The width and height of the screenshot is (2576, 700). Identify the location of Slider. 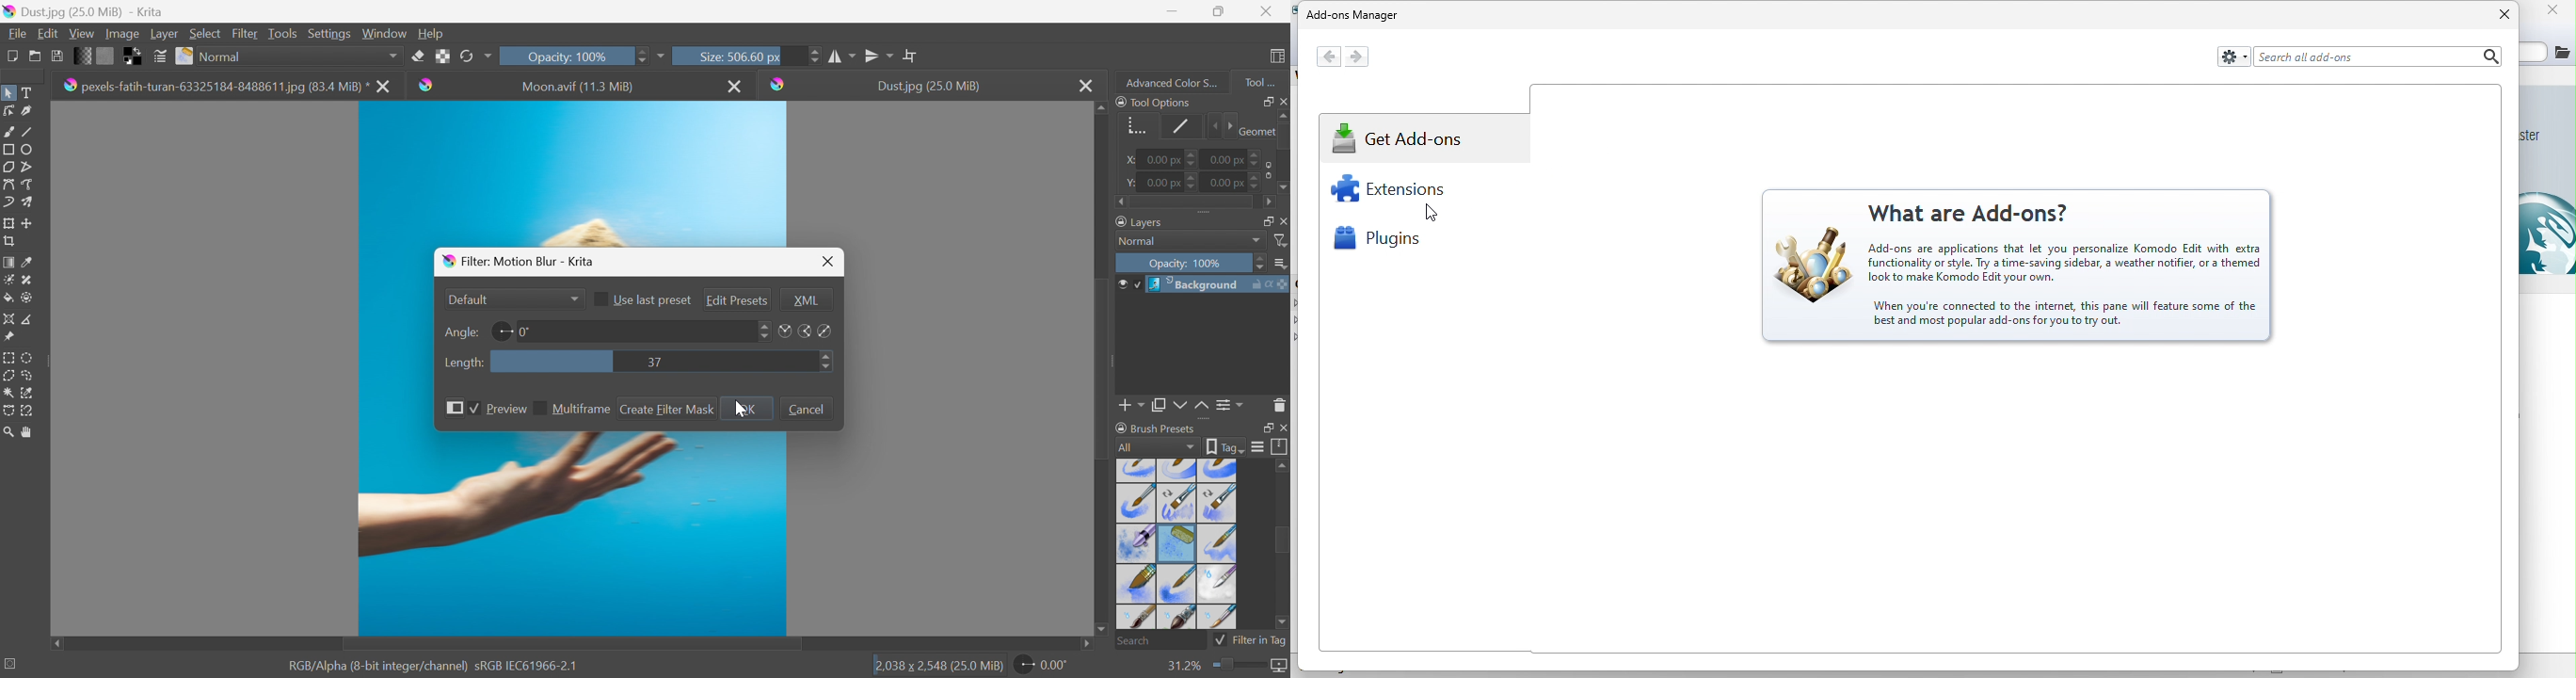
(764, 330).